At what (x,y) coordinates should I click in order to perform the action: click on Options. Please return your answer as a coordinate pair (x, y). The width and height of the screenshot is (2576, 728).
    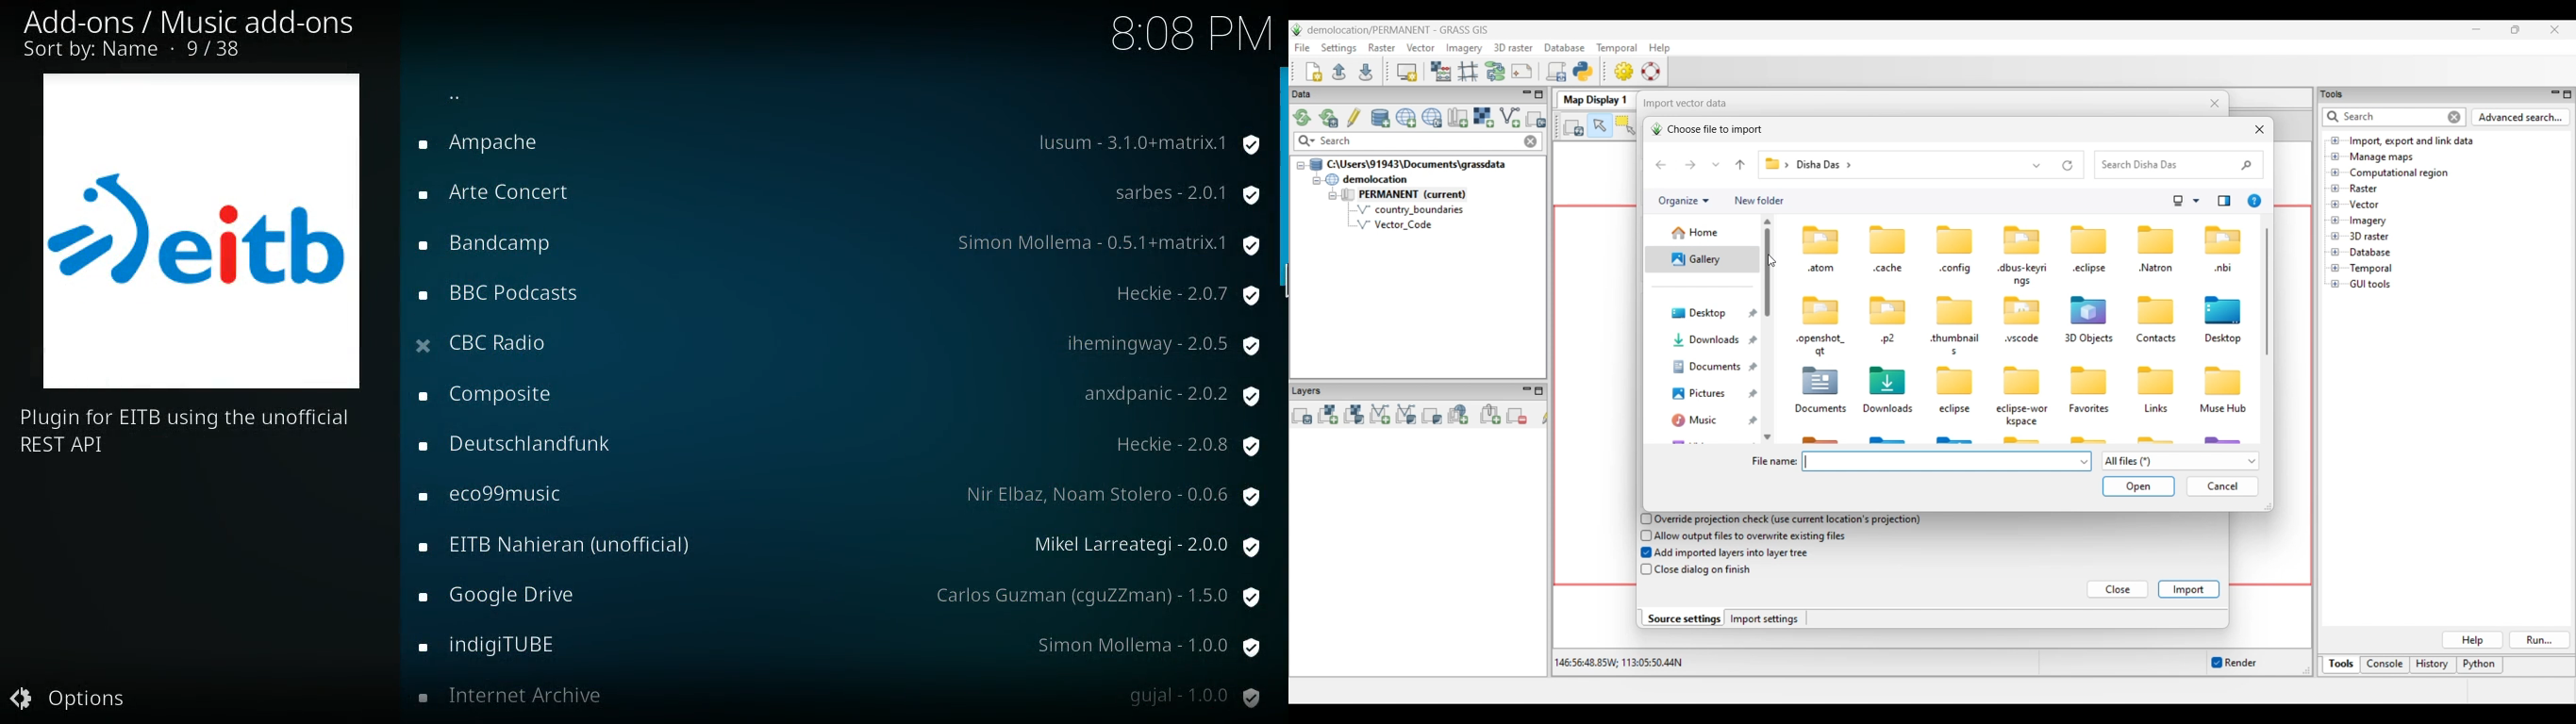
    Looking at the image, I should click on (77, 699).